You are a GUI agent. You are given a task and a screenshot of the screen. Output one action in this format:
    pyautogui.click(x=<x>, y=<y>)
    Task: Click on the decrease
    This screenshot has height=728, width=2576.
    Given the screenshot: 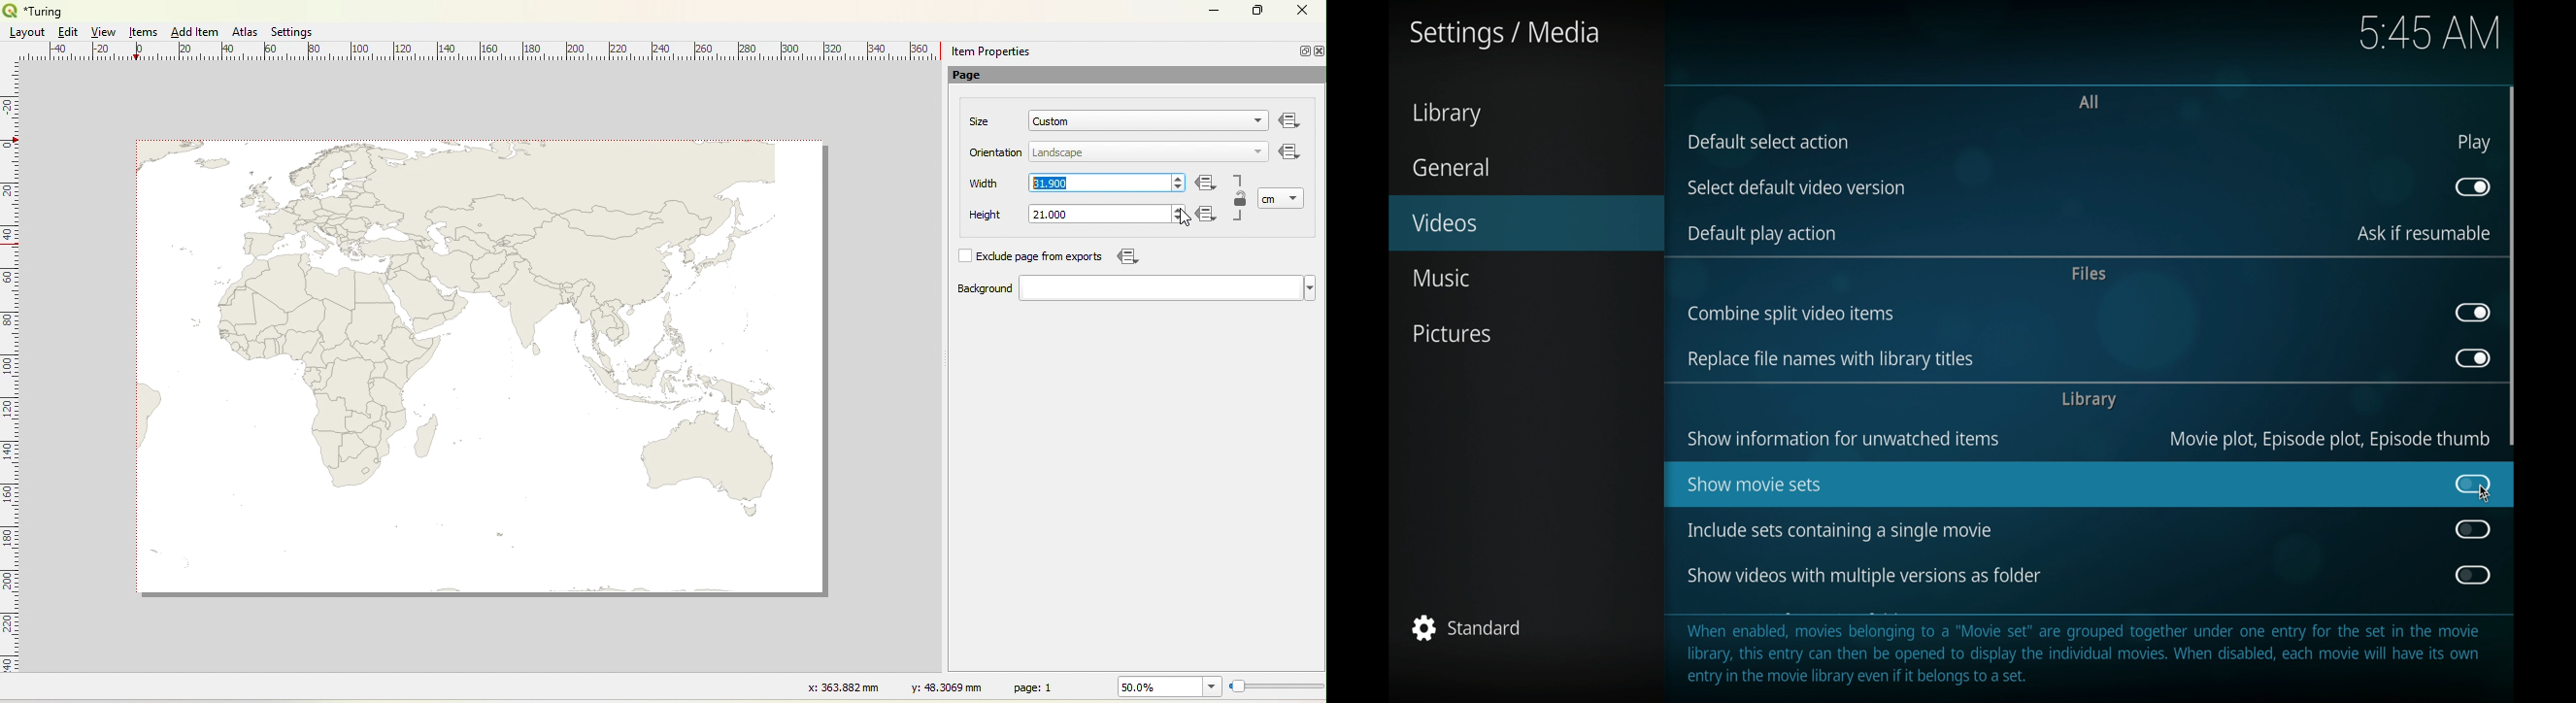 What is the action you would take?
    pyautogui.click(x=1178, y=188)
    